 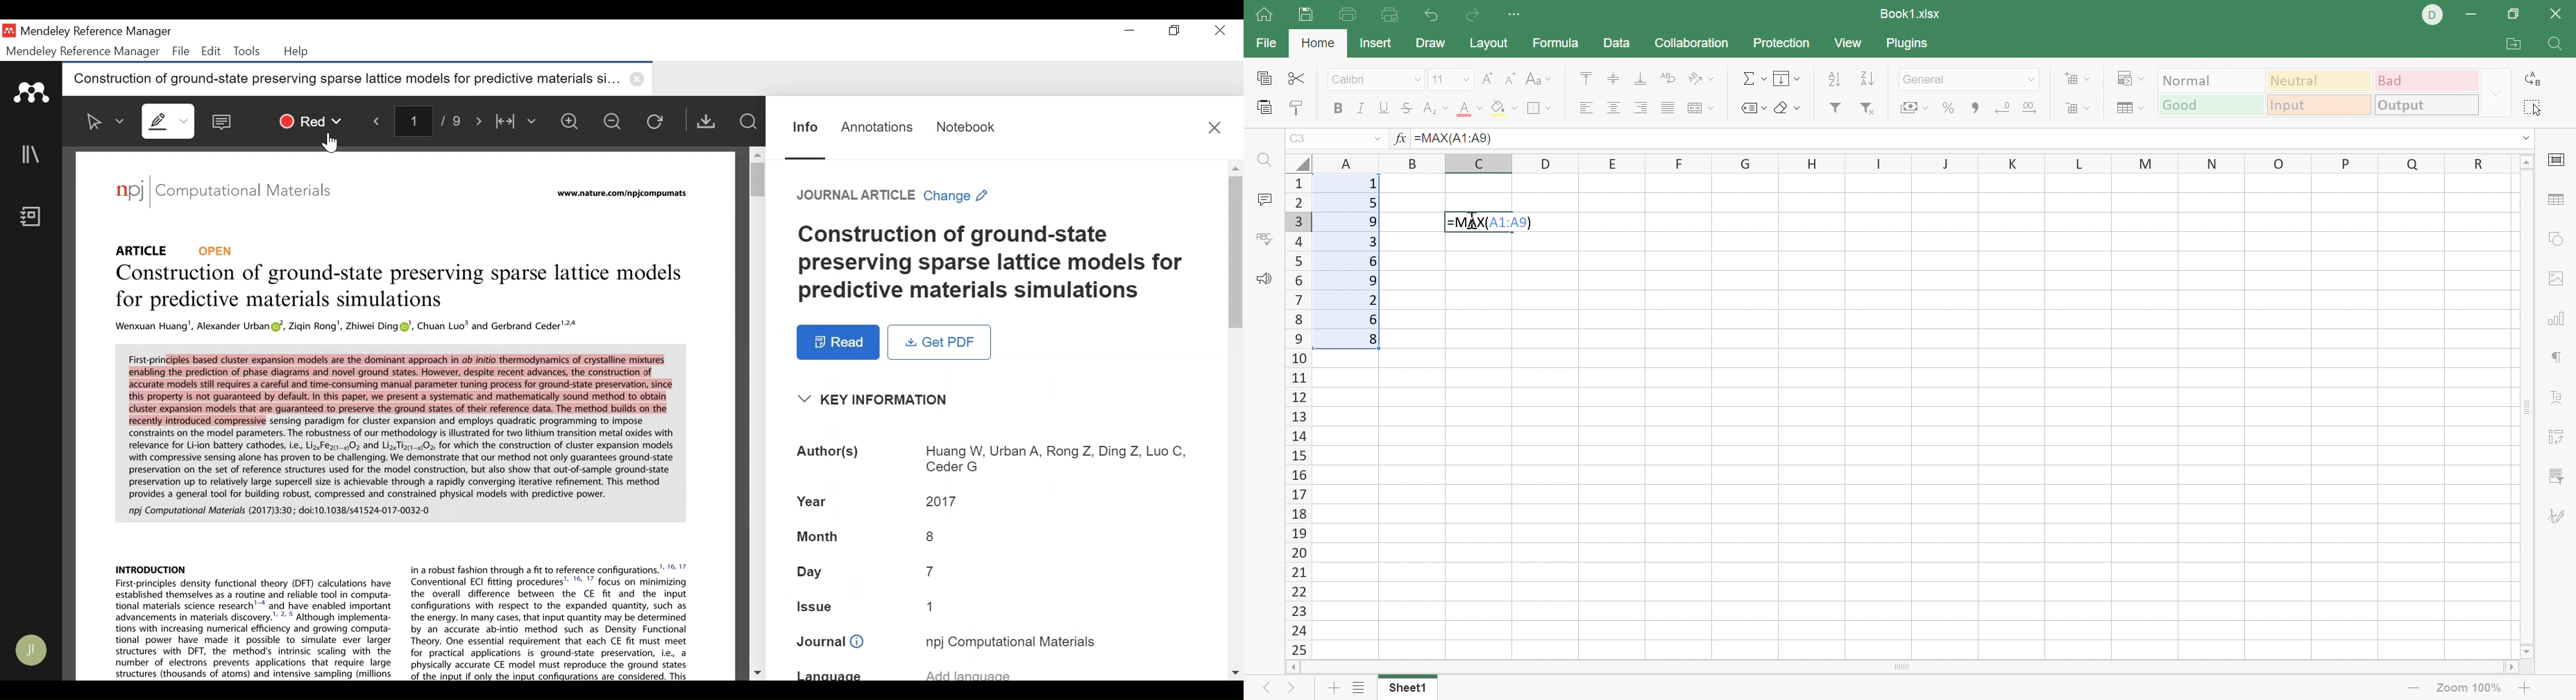 What do you see at coordinates (2410, 690) in the screenshot?
I see `Zoom out` at bounding box center [2410, 690].